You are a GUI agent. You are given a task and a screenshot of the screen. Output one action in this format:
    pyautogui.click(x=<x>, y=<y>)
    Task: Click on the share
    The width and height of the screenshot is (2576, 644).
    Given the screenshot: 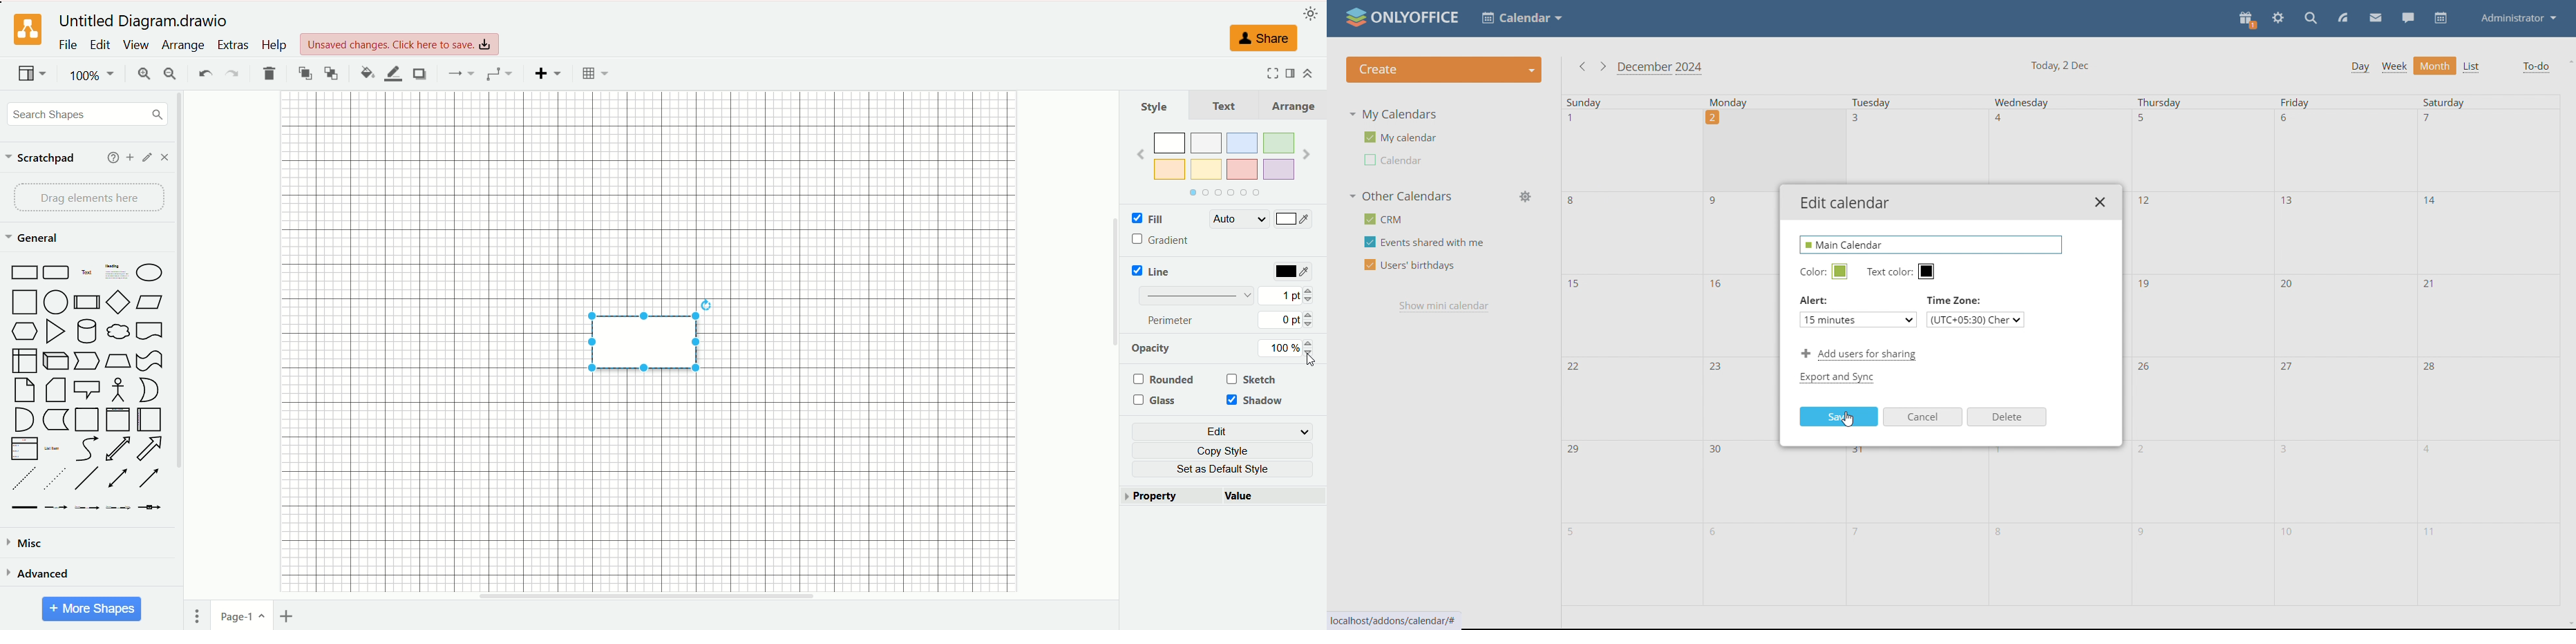 What is the action you would take?
    pyautogui.click(x=1260, y=38)
    